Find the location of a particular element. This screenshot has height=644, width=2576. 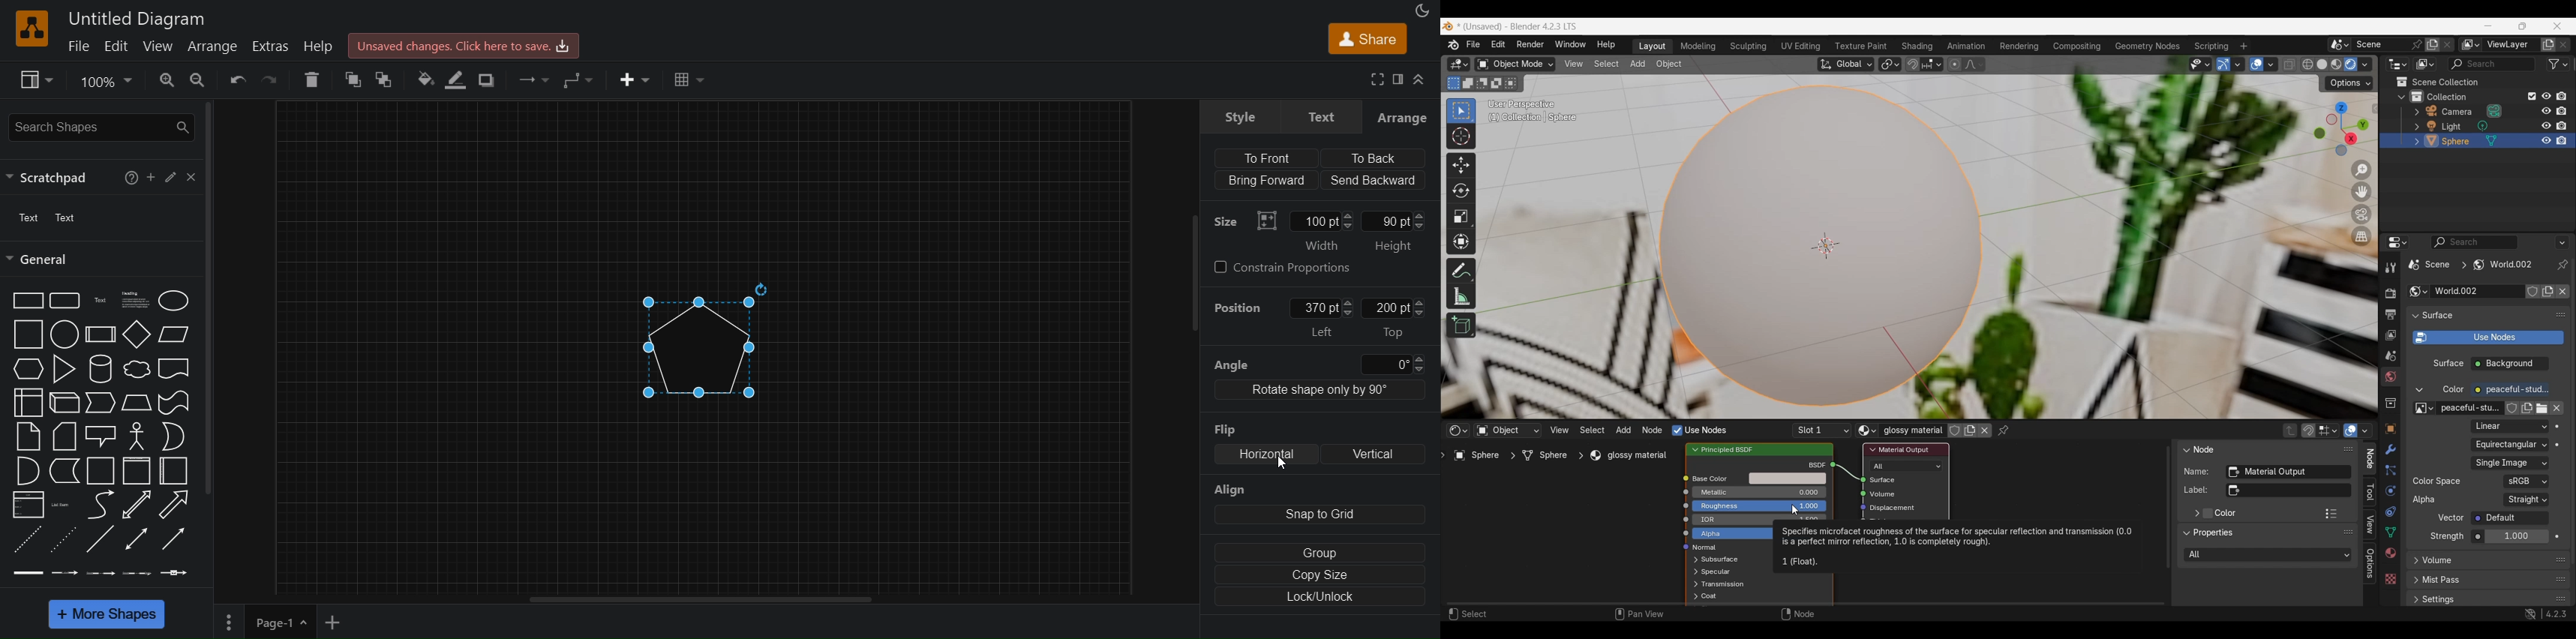

User perspective is located at coordinates (1523, 104).